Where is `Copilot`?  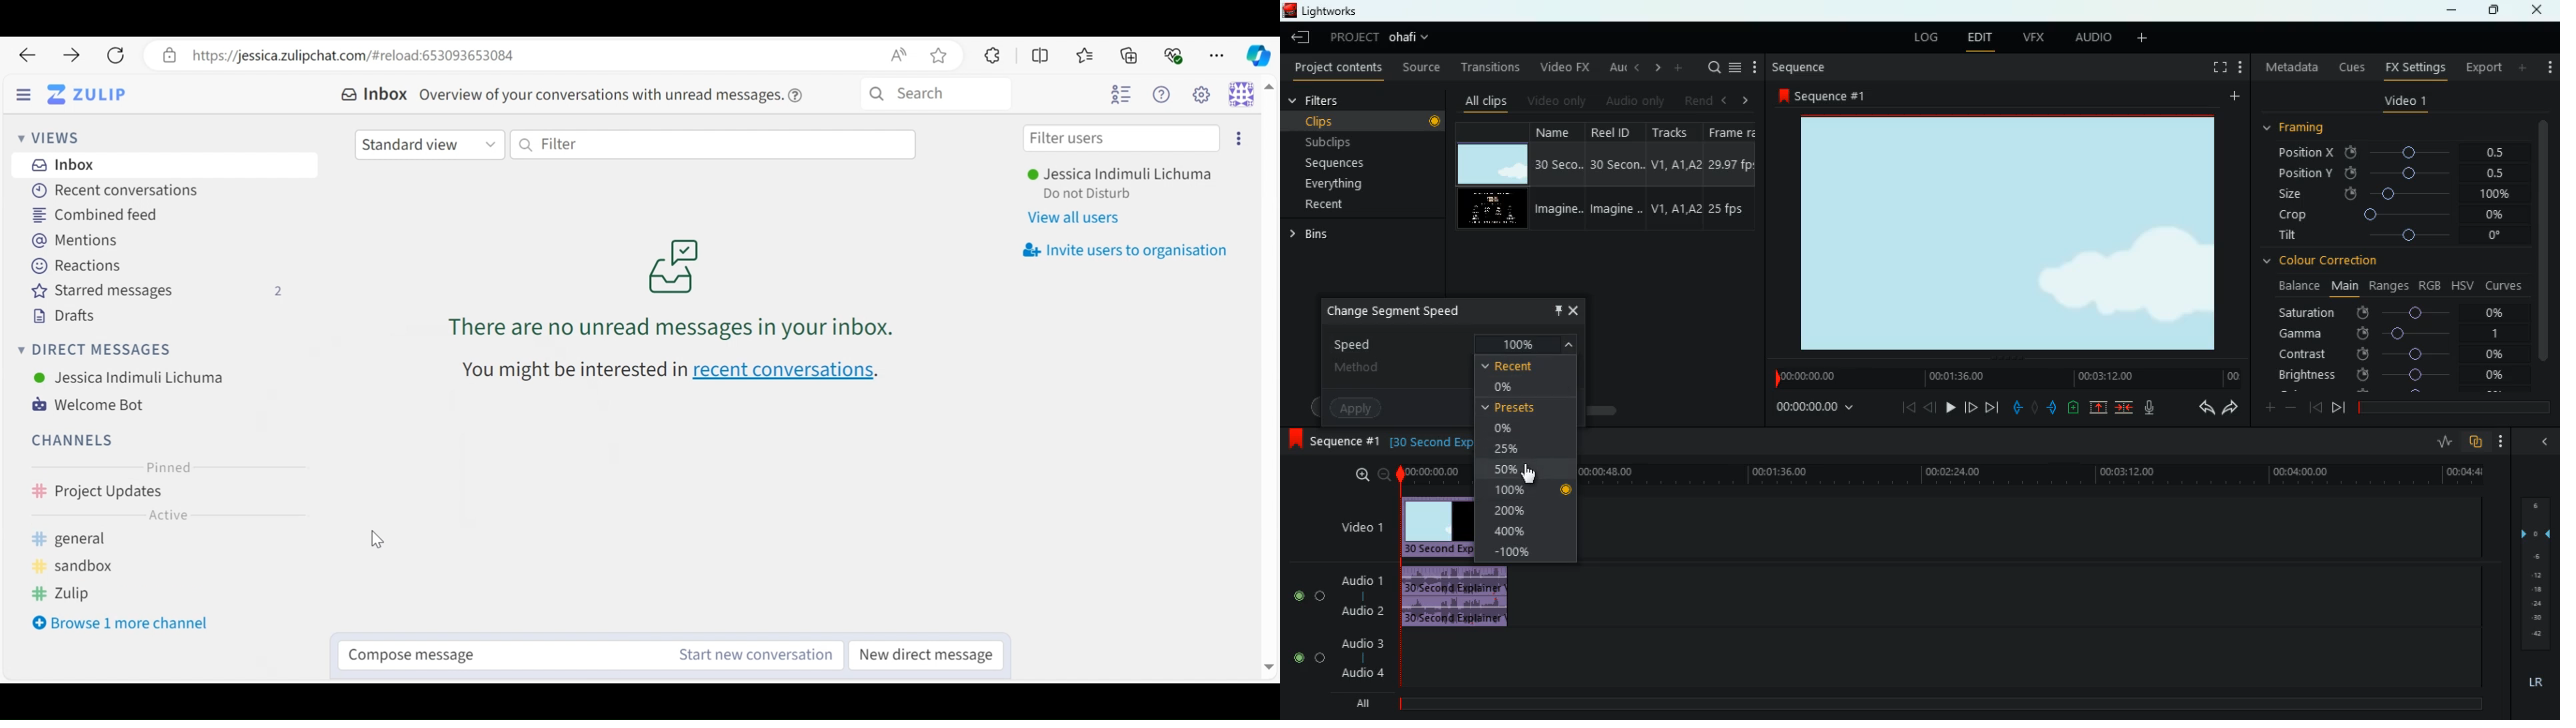
Copilot is located at coordinates (1257, 54).